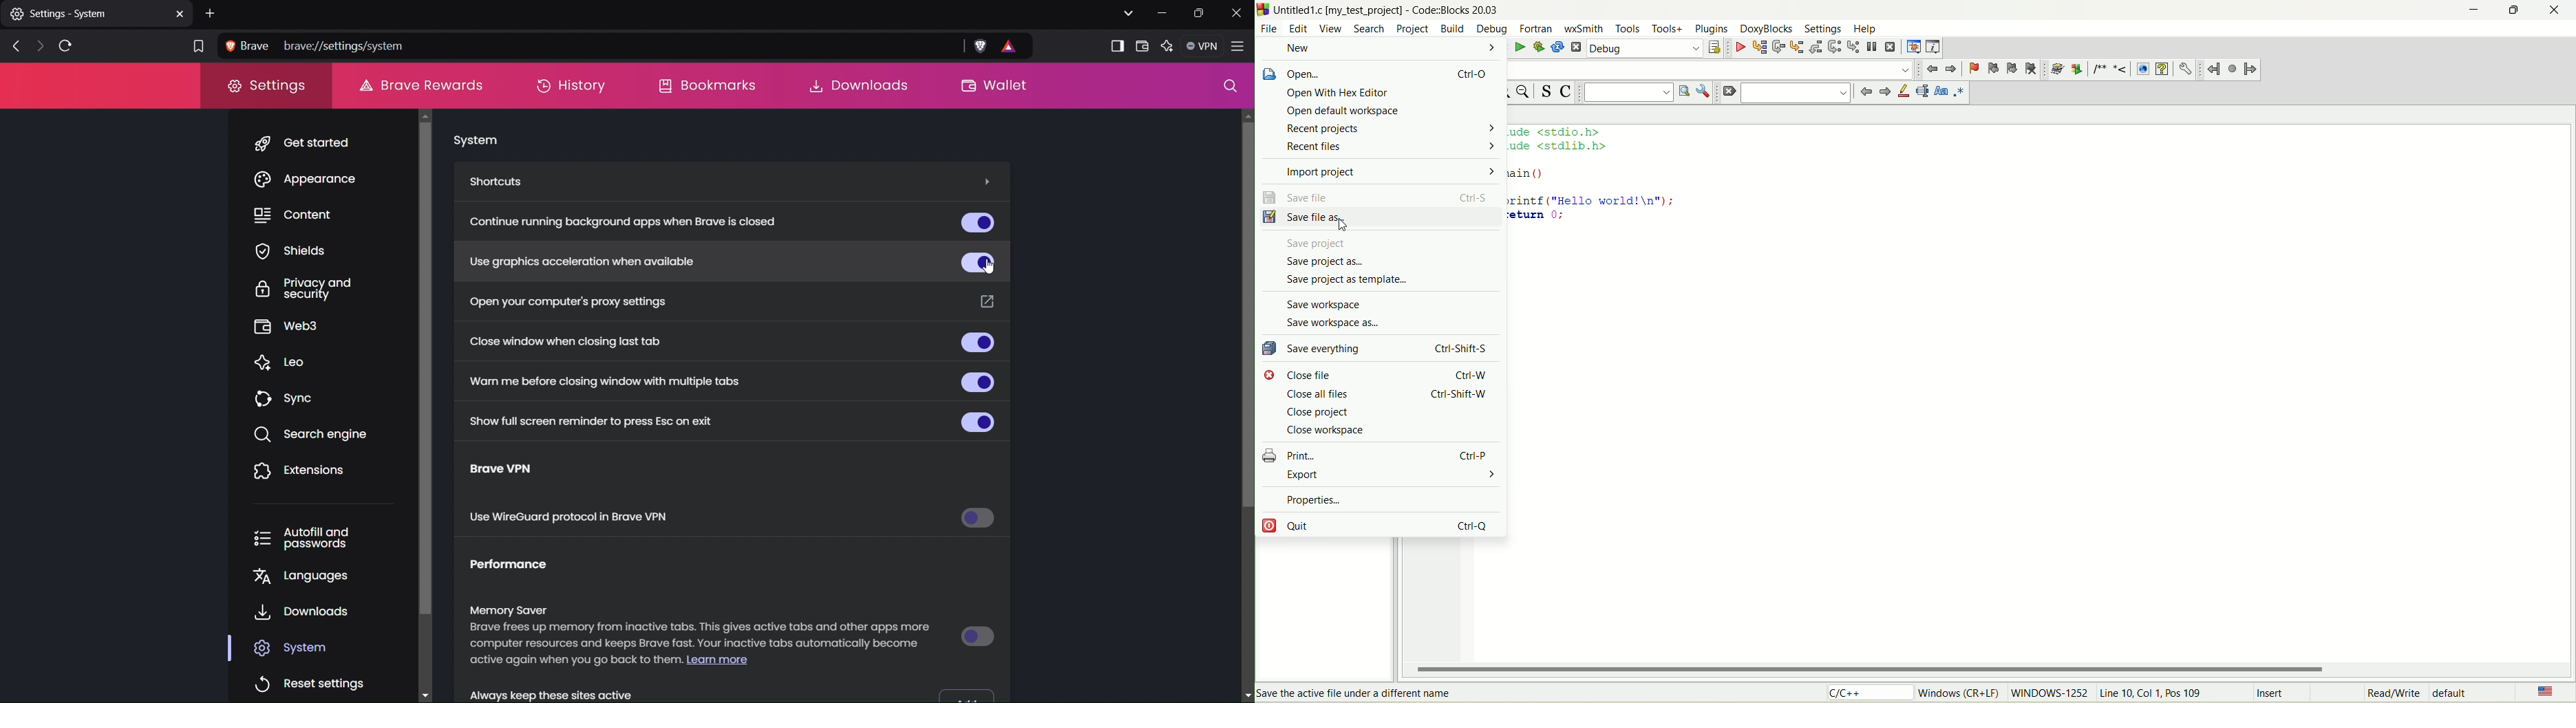 The height and width of the screenshot is (728, 2576). What do you see at coordinates (2152, 693) in the screenshot?
I see `line, col, pos` at bounding box center [2152, 693].